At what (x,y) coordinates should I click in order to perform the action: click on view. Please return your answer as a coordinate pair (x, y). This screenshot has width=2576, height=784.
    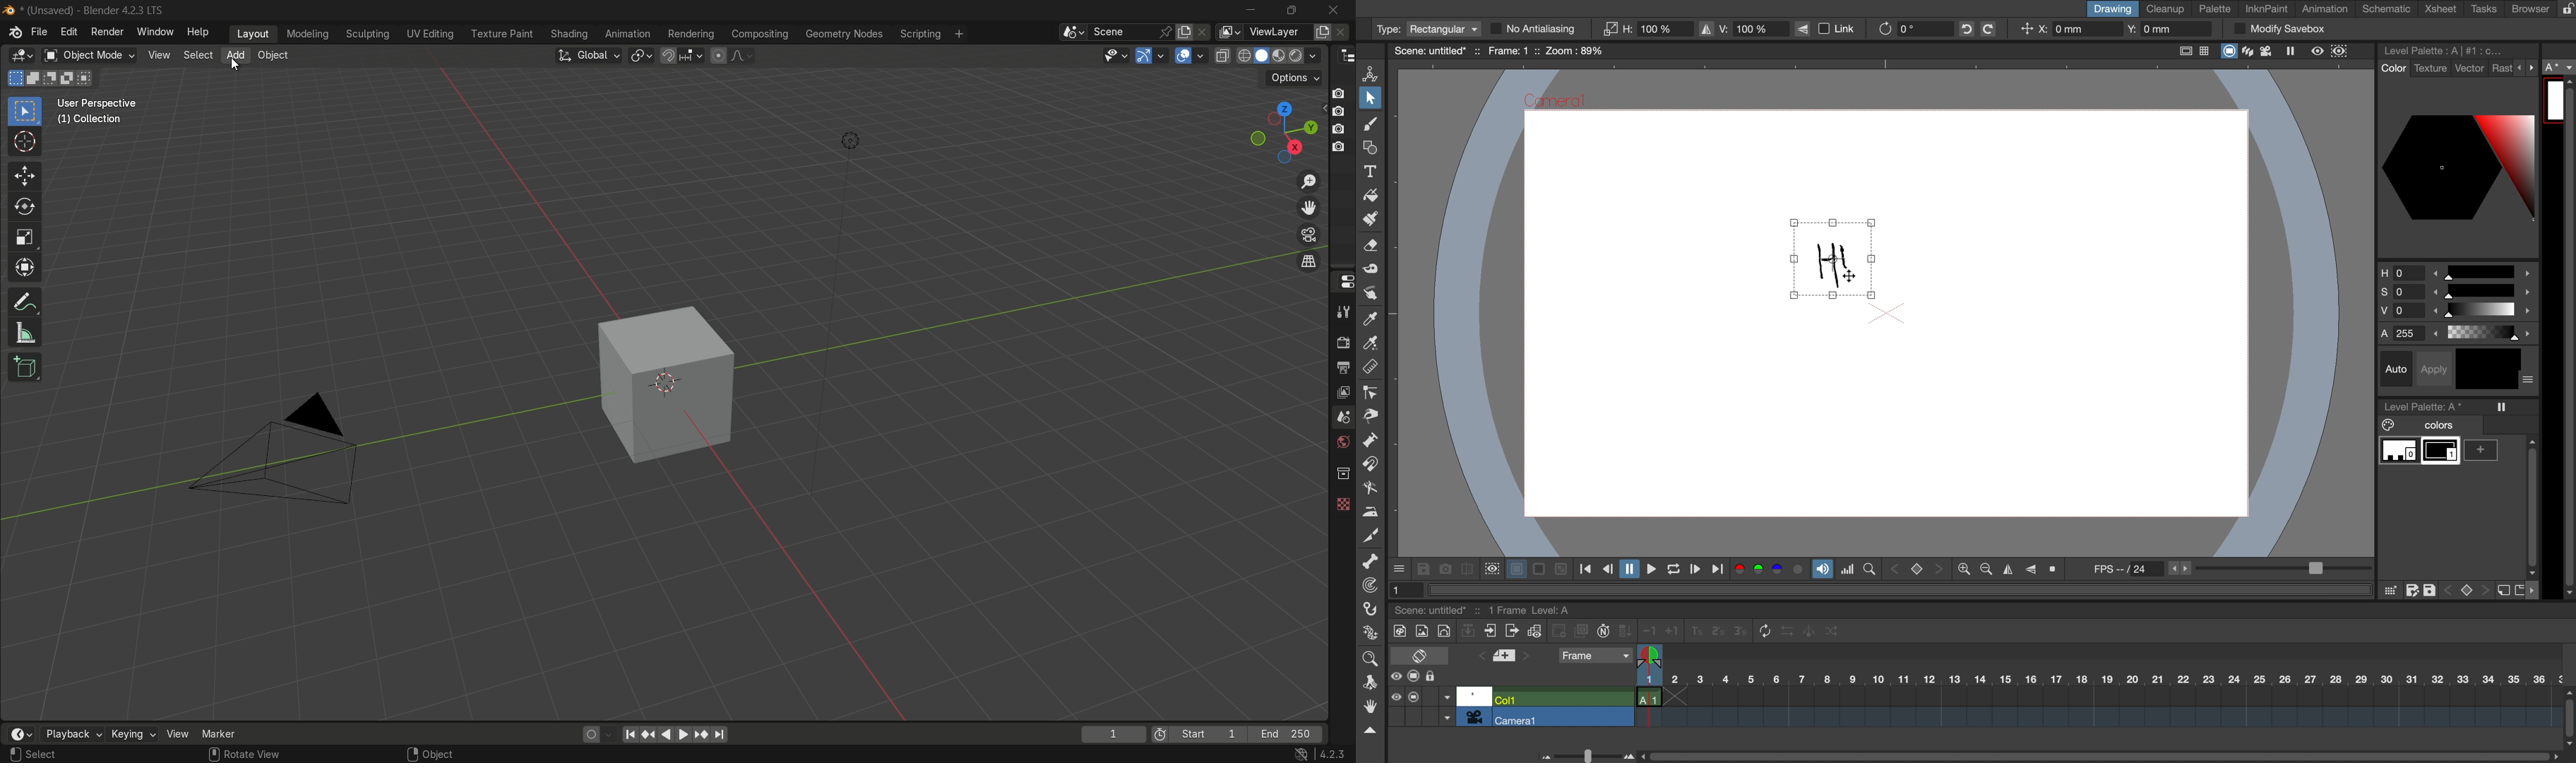
    Looking at the image, I should click on (175, 733).